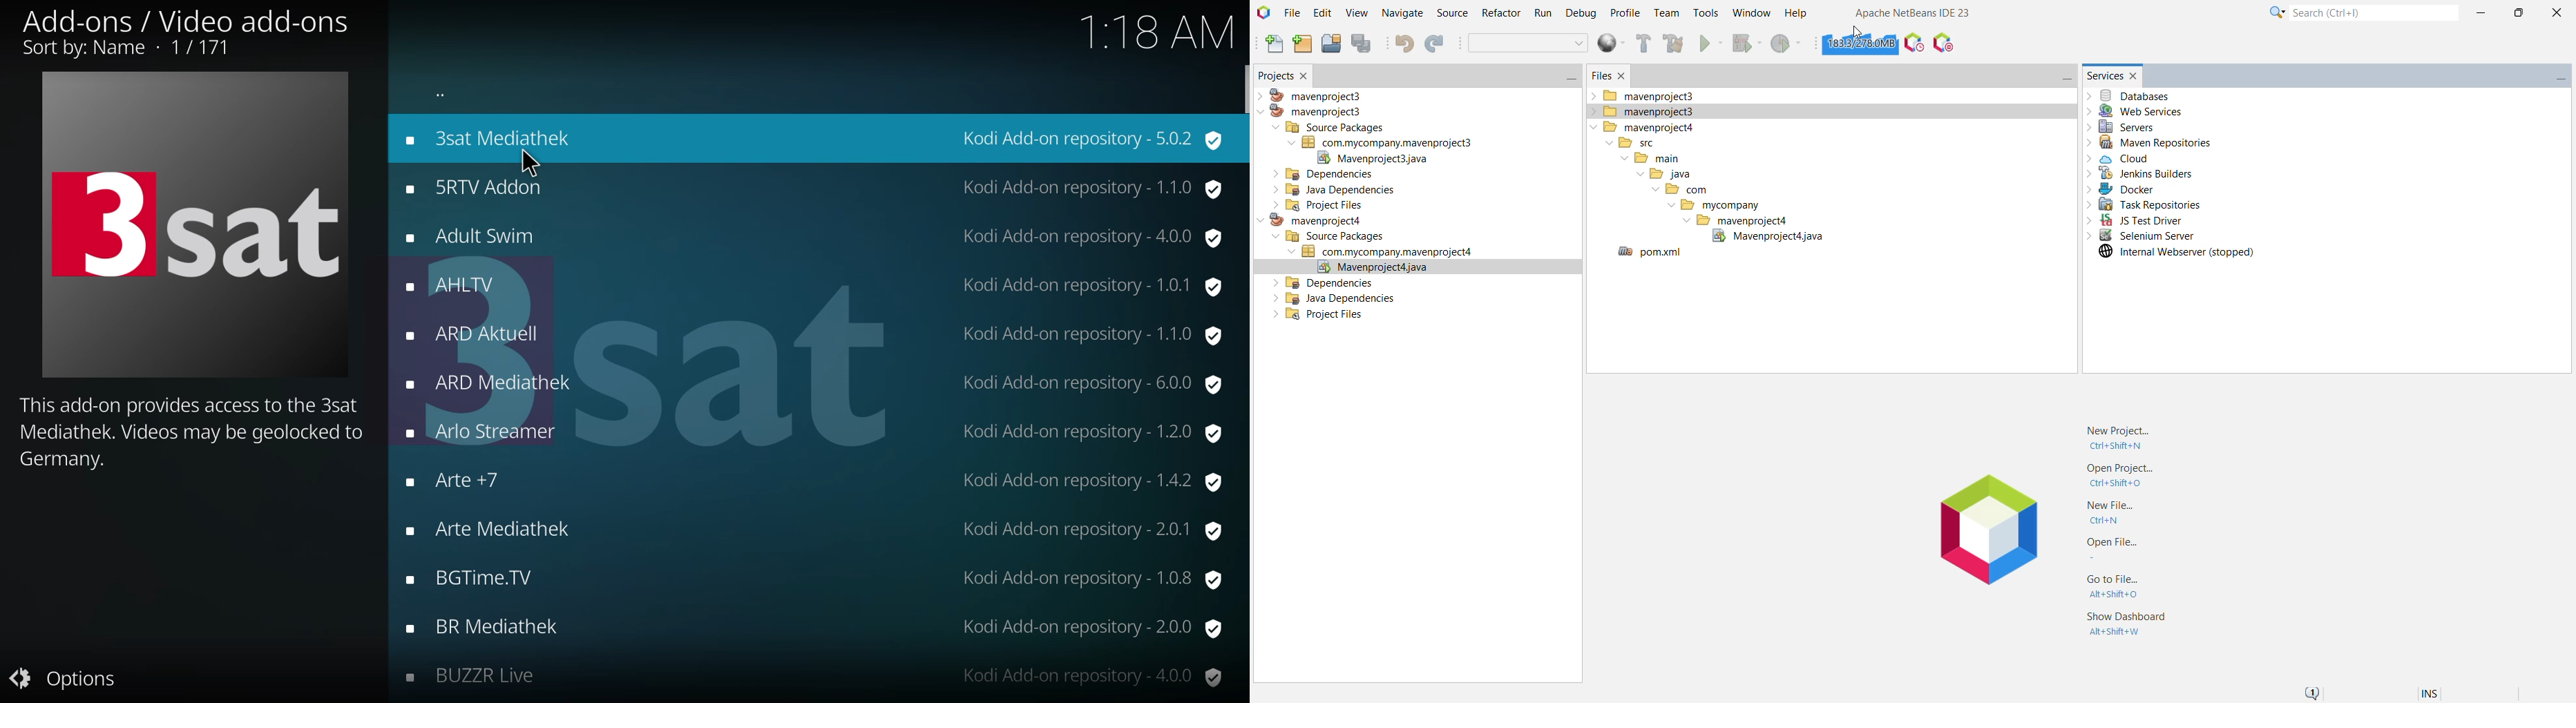 The width and height of the screenshot is (2576, 728). I want to click on version, so click(1089, 673).